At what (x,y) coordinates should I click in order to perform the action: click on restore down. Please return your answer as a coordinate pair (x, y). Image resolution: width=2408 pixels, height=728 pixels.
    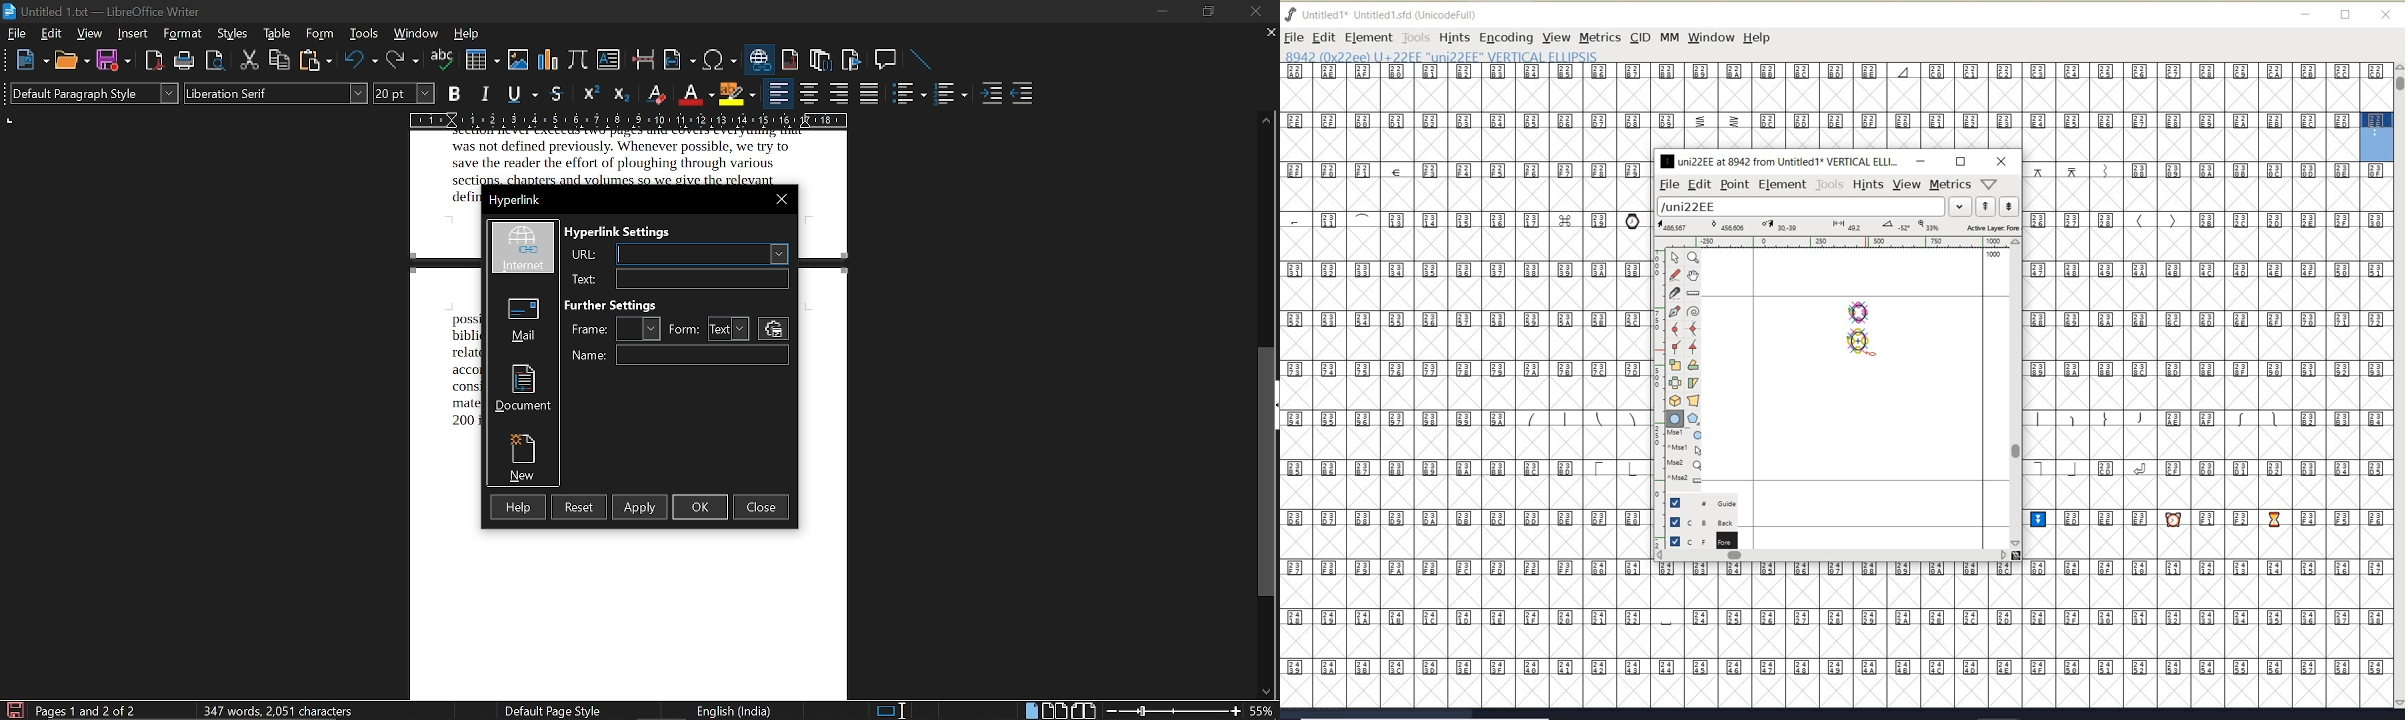
    Looking at the image, I should click on (1206, 12).